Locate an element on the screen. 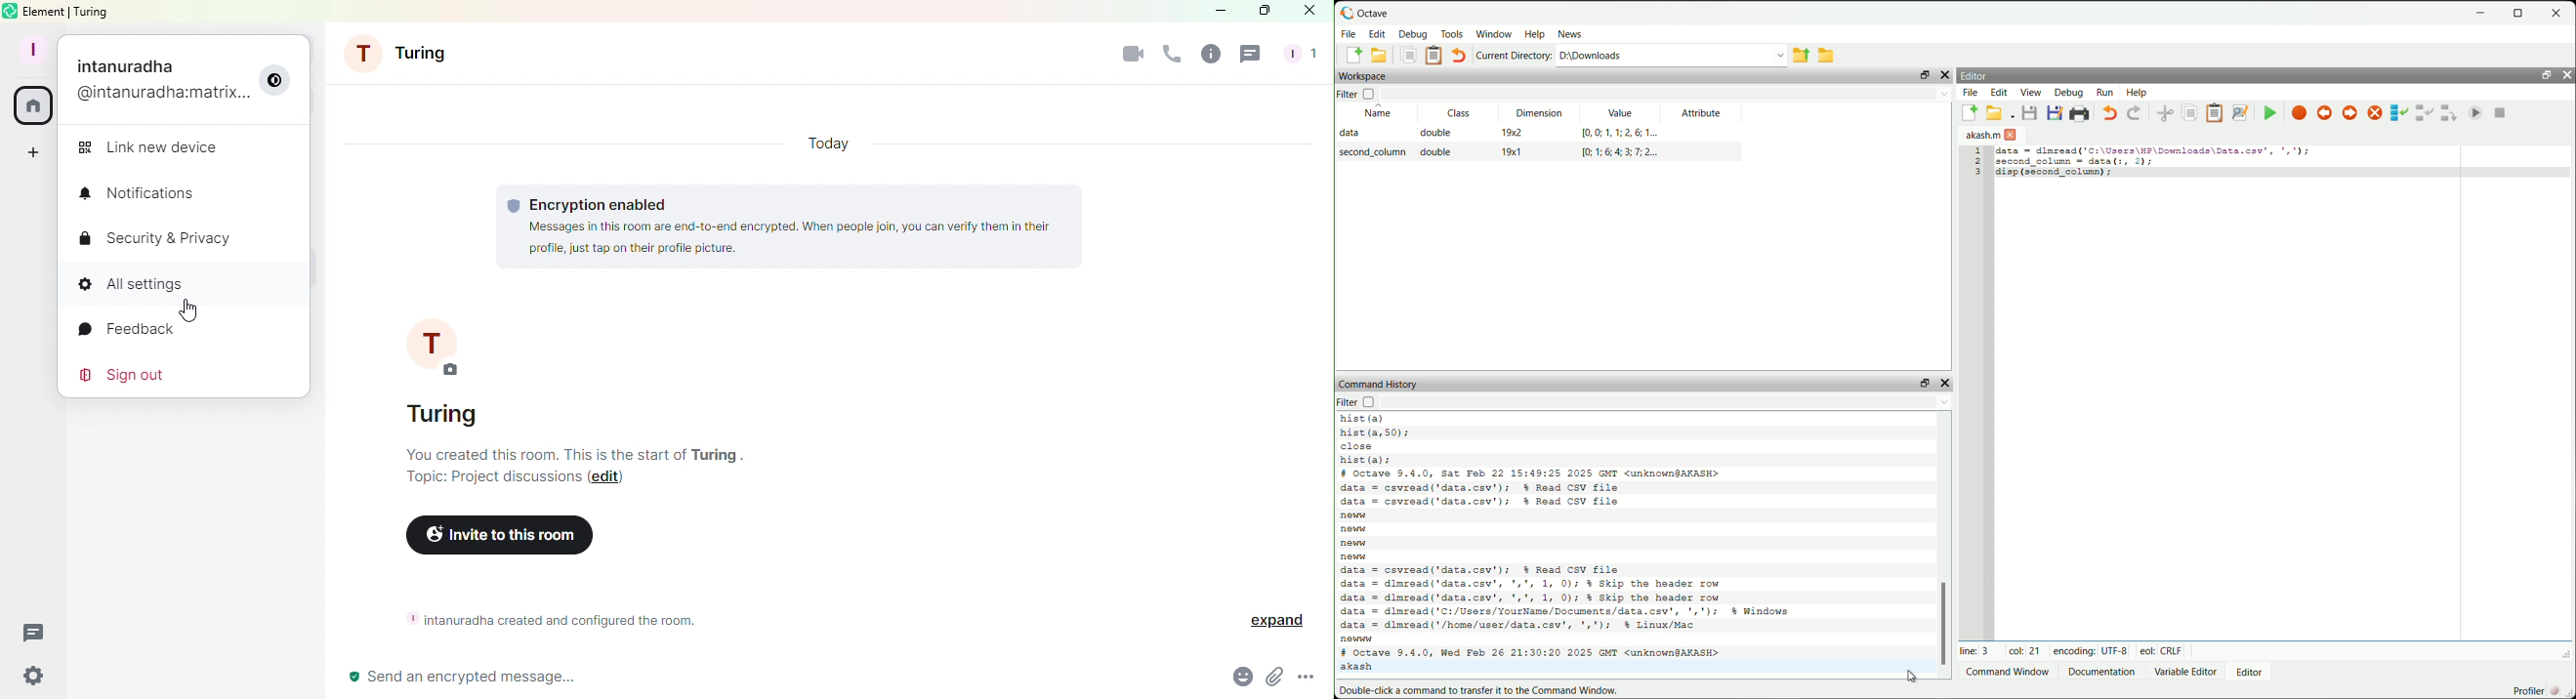  Link new device is located at coordinates (153, 145).